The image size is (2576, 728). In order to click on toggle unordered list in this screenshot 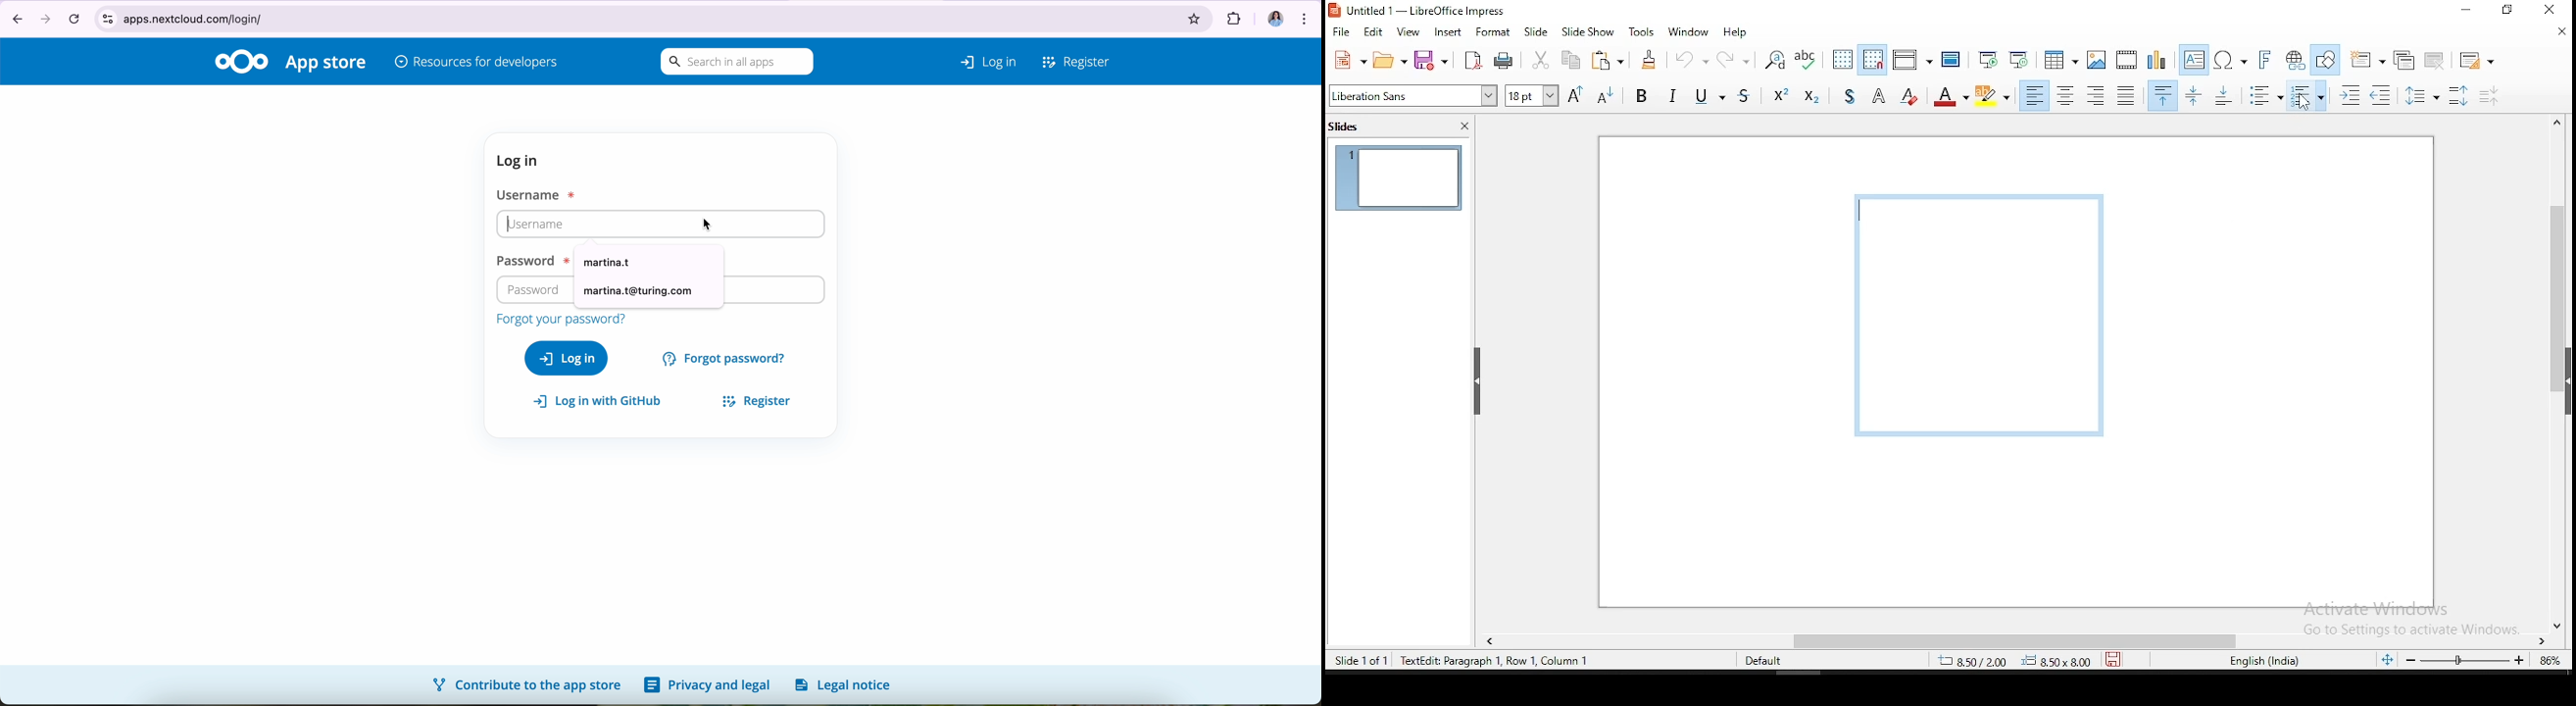, I will do `click(2266, 97)`.